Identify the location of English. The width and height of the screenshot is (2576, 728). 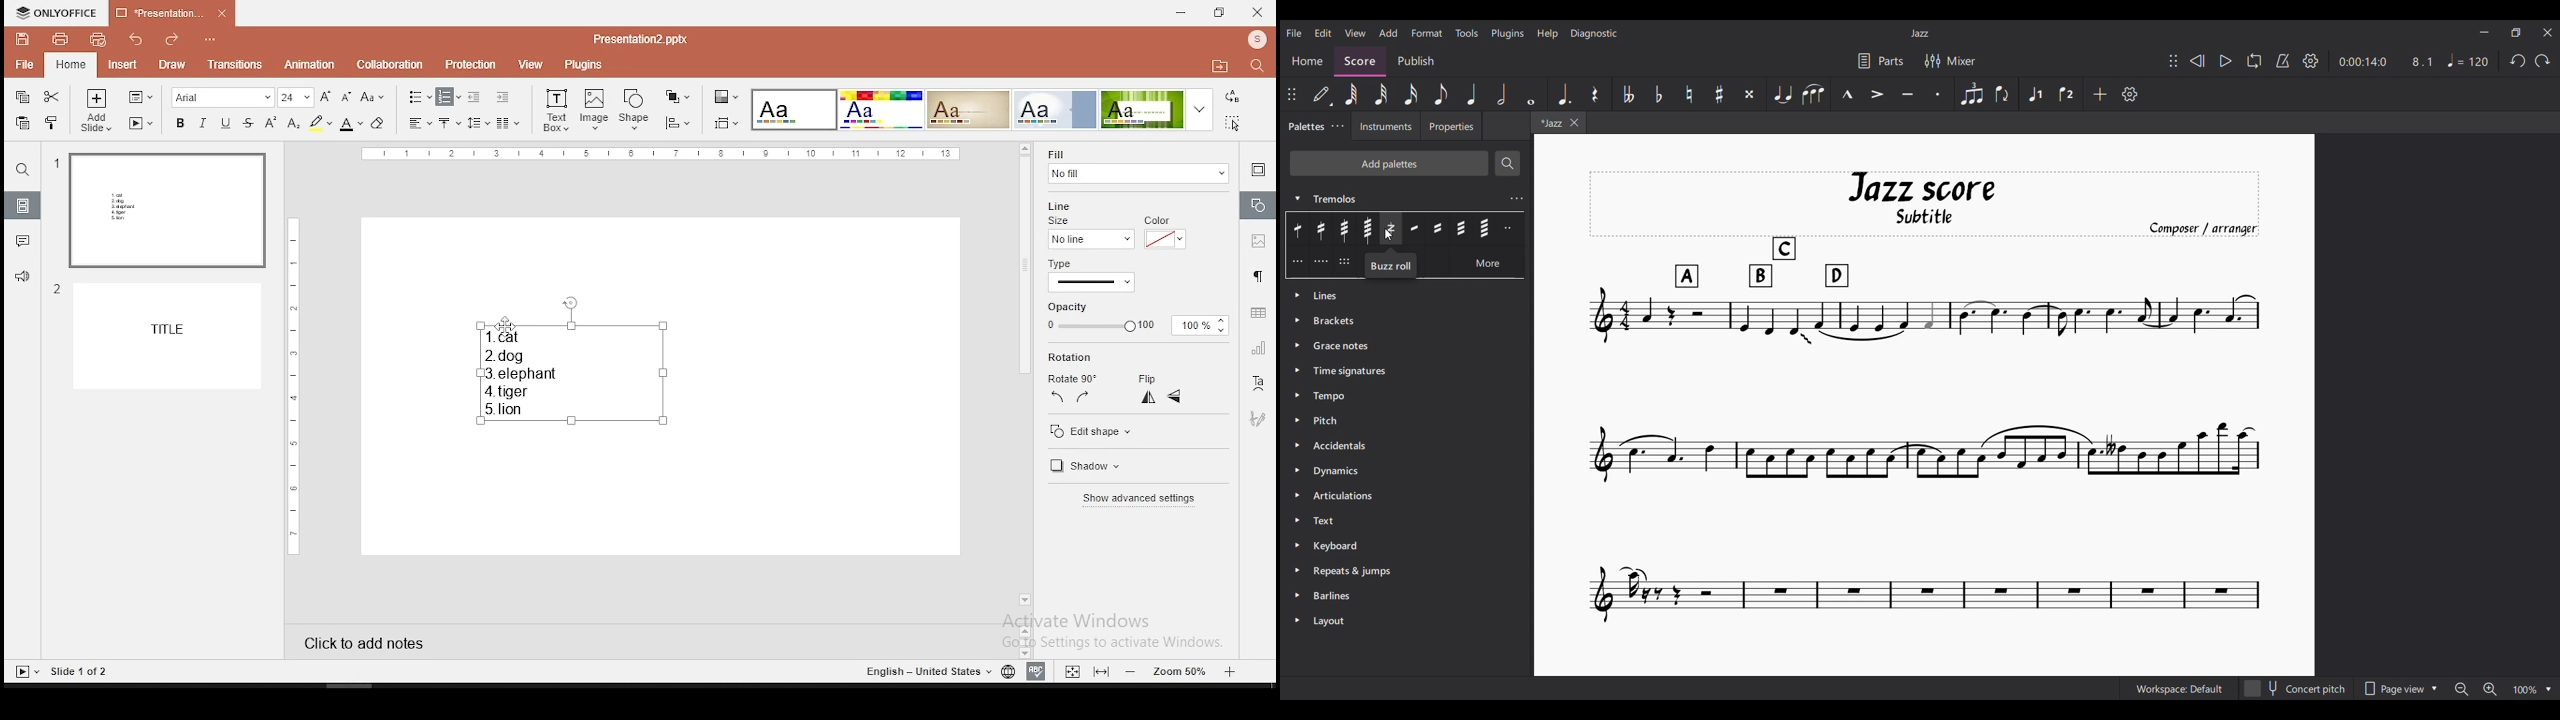
(920, 671).